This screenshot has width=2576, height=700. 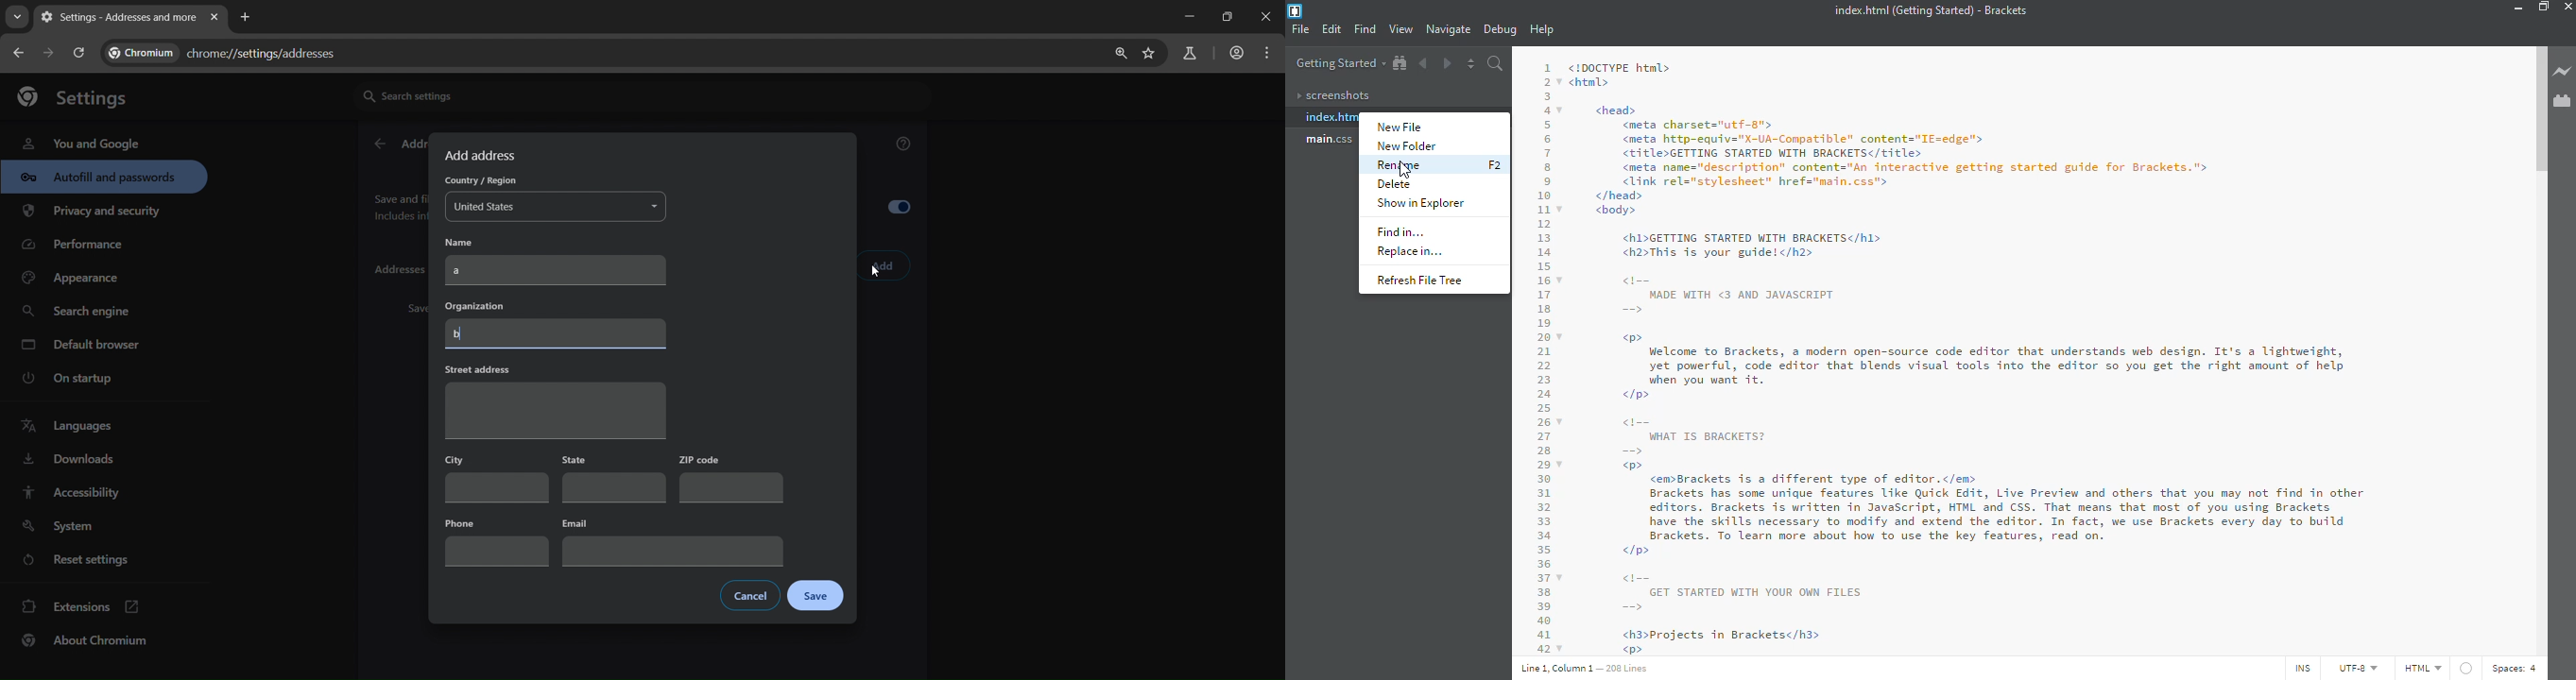 What do you see at coordinates (20, 52) in the screenshot?
I see `go back one page` at bounding box center [20, 52].